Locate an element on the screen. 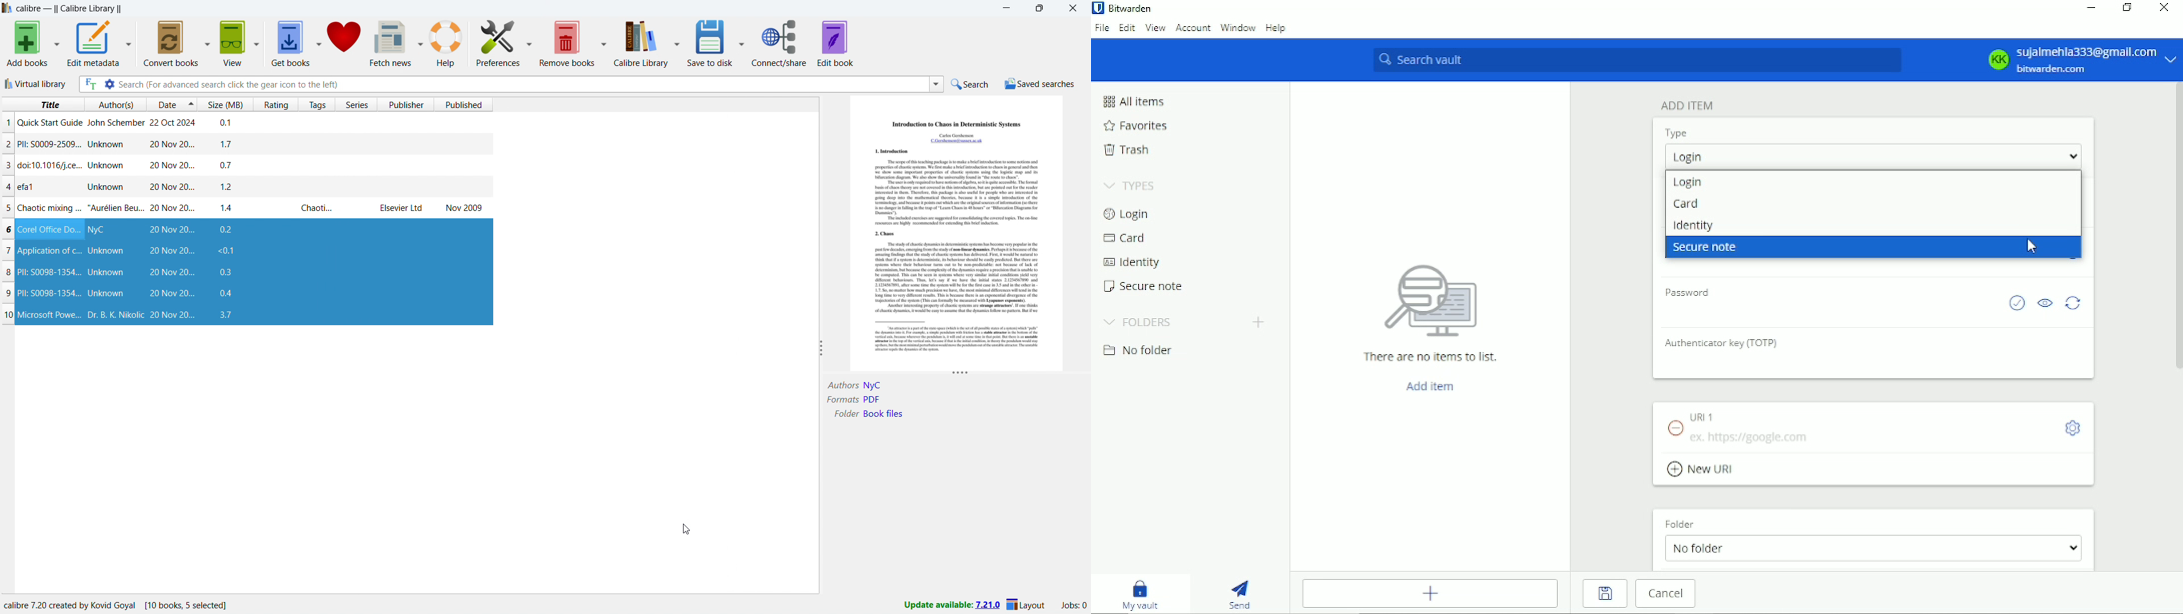 This screenshot has width=2184, height=616. fetch news is located at coordinates (391, 44).